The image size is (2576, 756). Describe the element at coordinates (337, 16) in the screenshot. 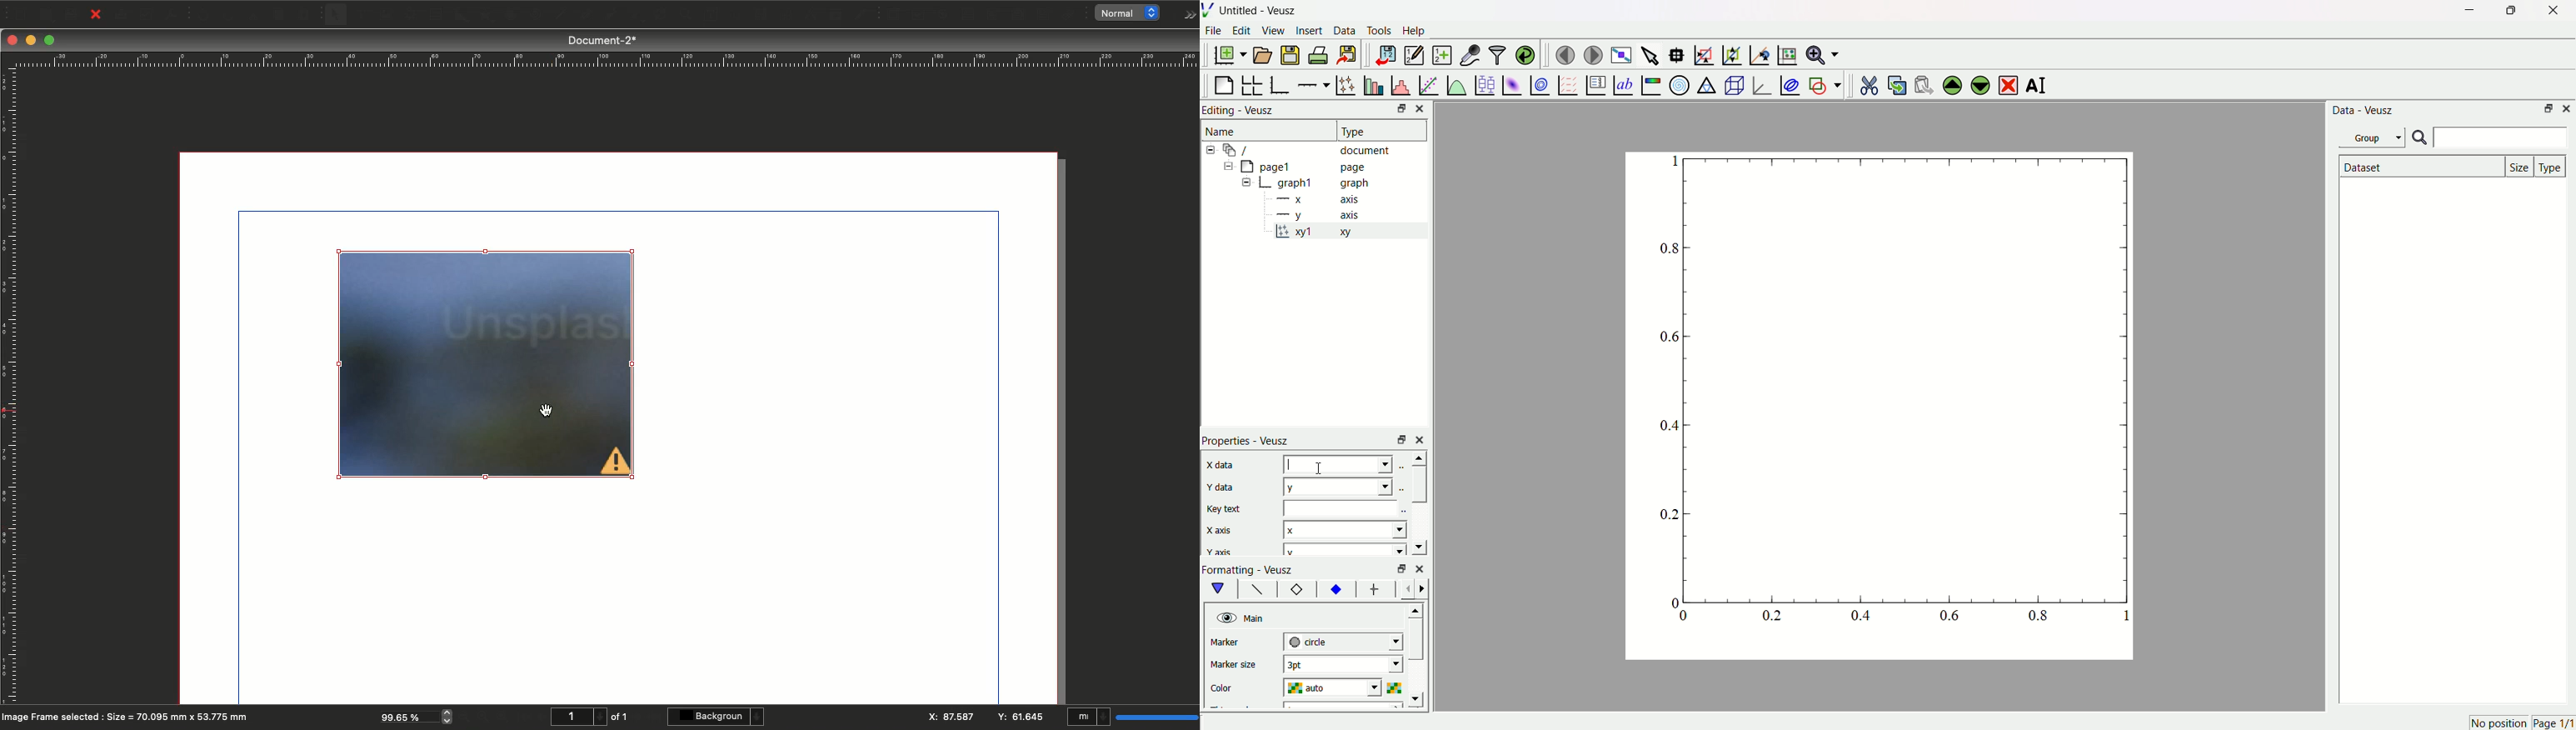

I see `Select item` at that location.